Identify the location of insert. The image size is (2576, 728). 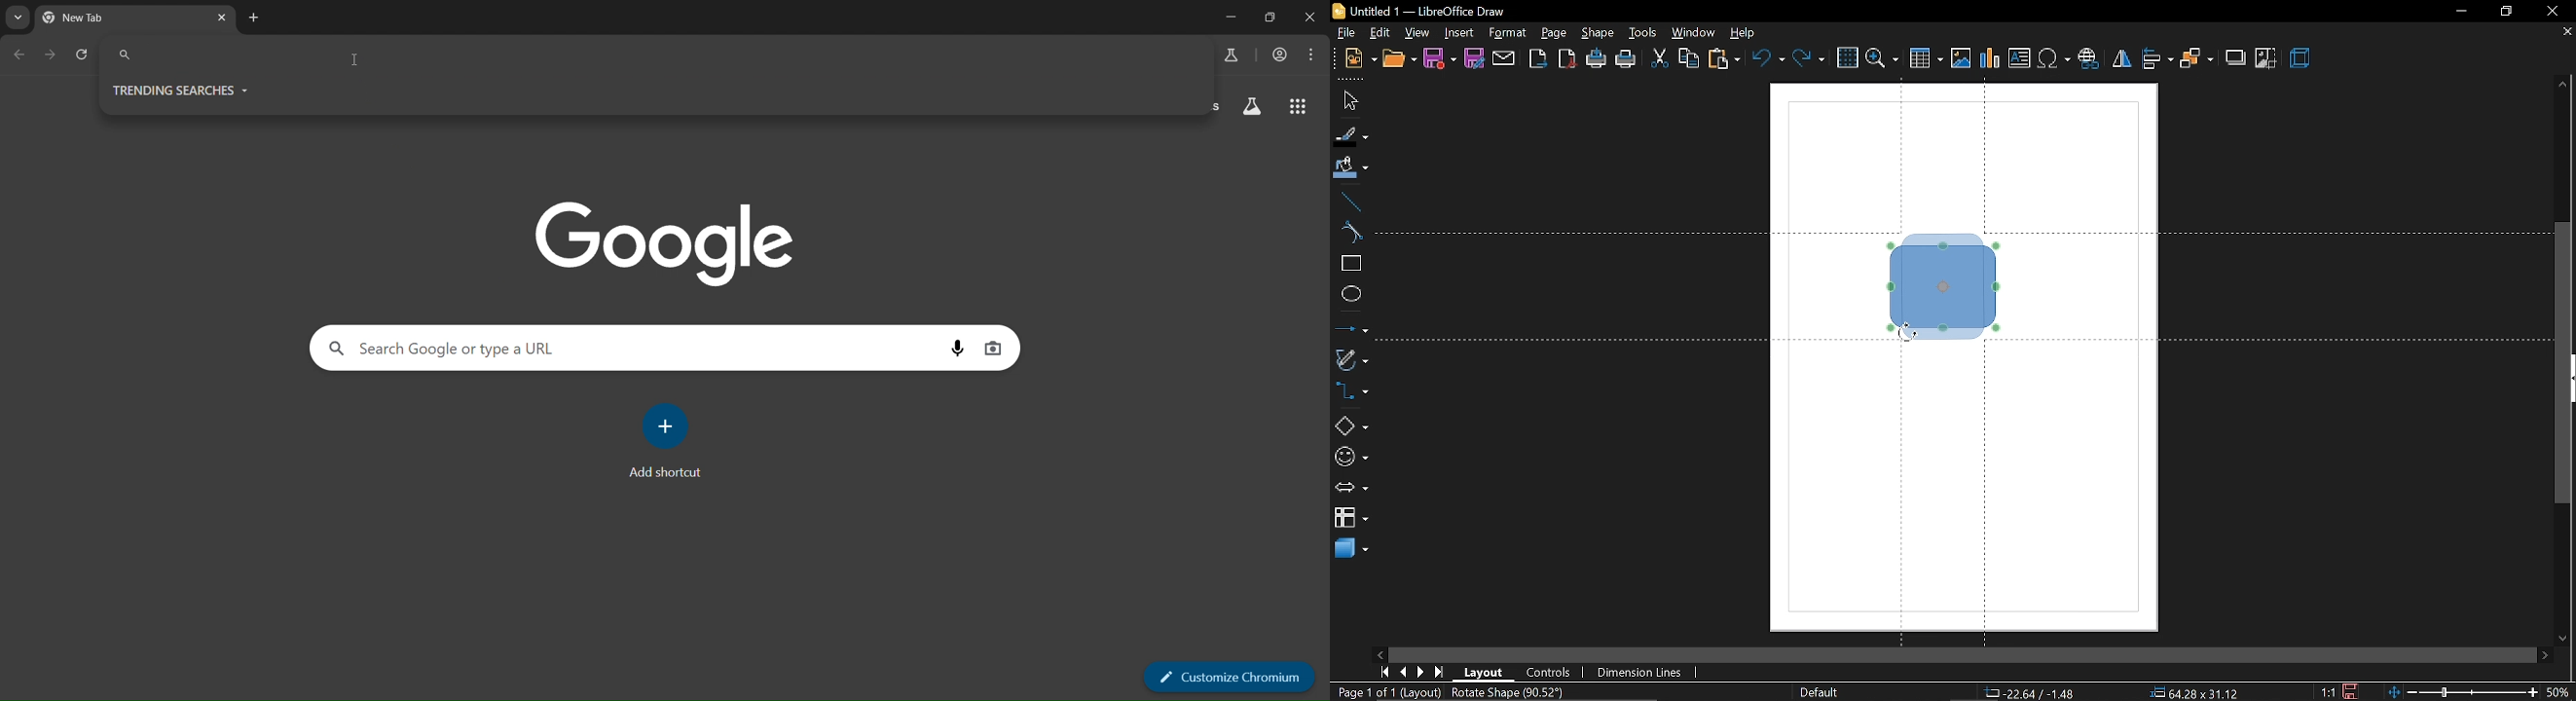
(1459, 34).